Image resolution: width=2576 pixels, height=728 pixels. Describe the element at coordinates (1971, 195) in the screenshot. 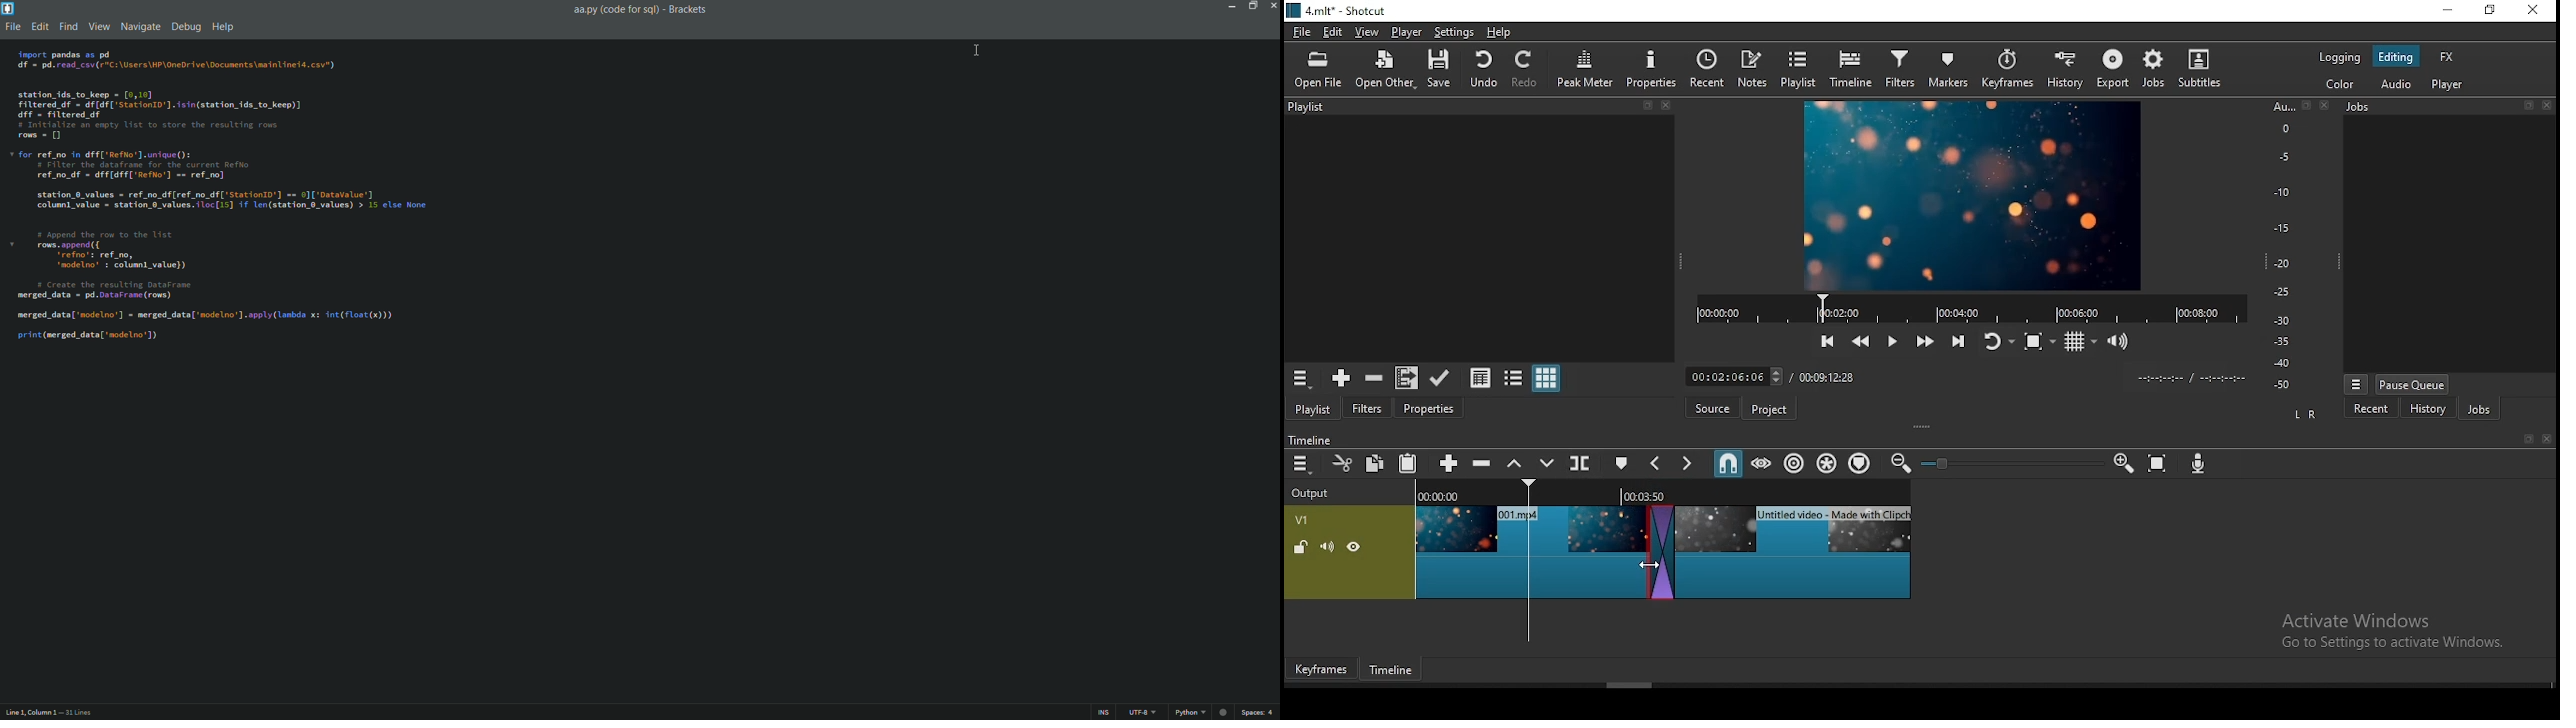

I see `video preview` at that location.